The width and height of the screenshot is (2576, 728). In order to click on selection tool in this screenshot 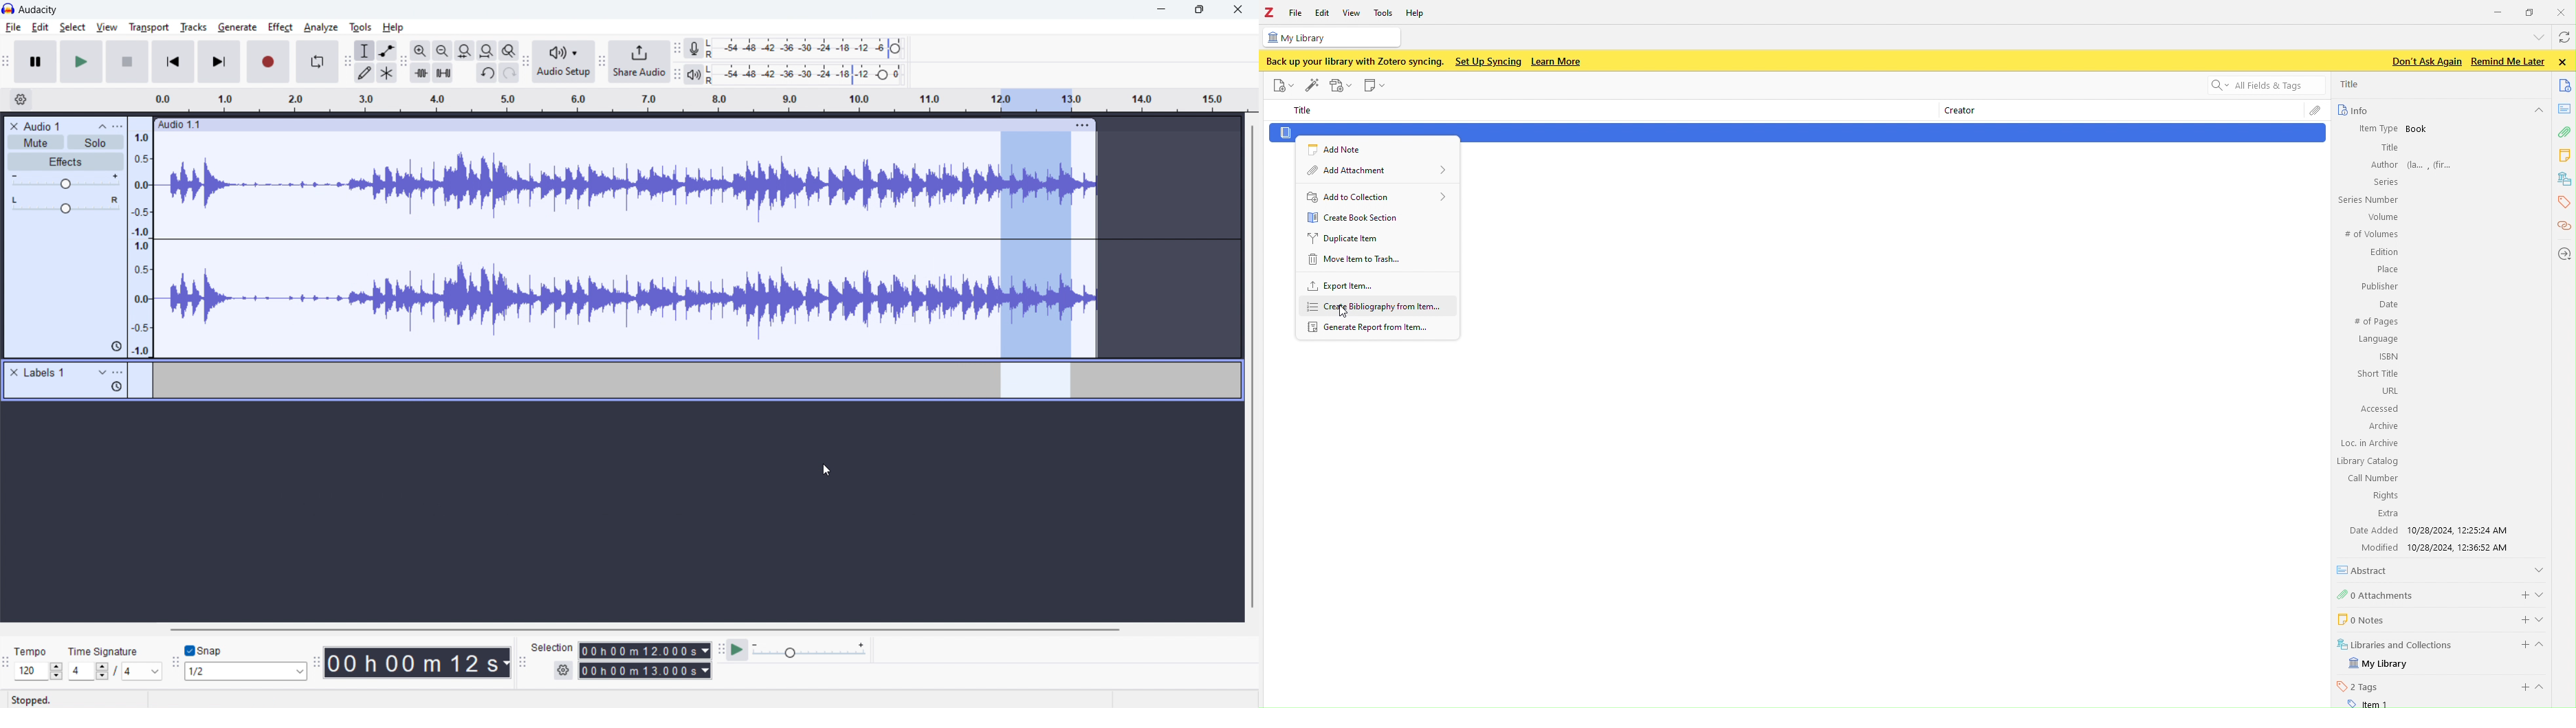, I will do `click(365, 50)`.